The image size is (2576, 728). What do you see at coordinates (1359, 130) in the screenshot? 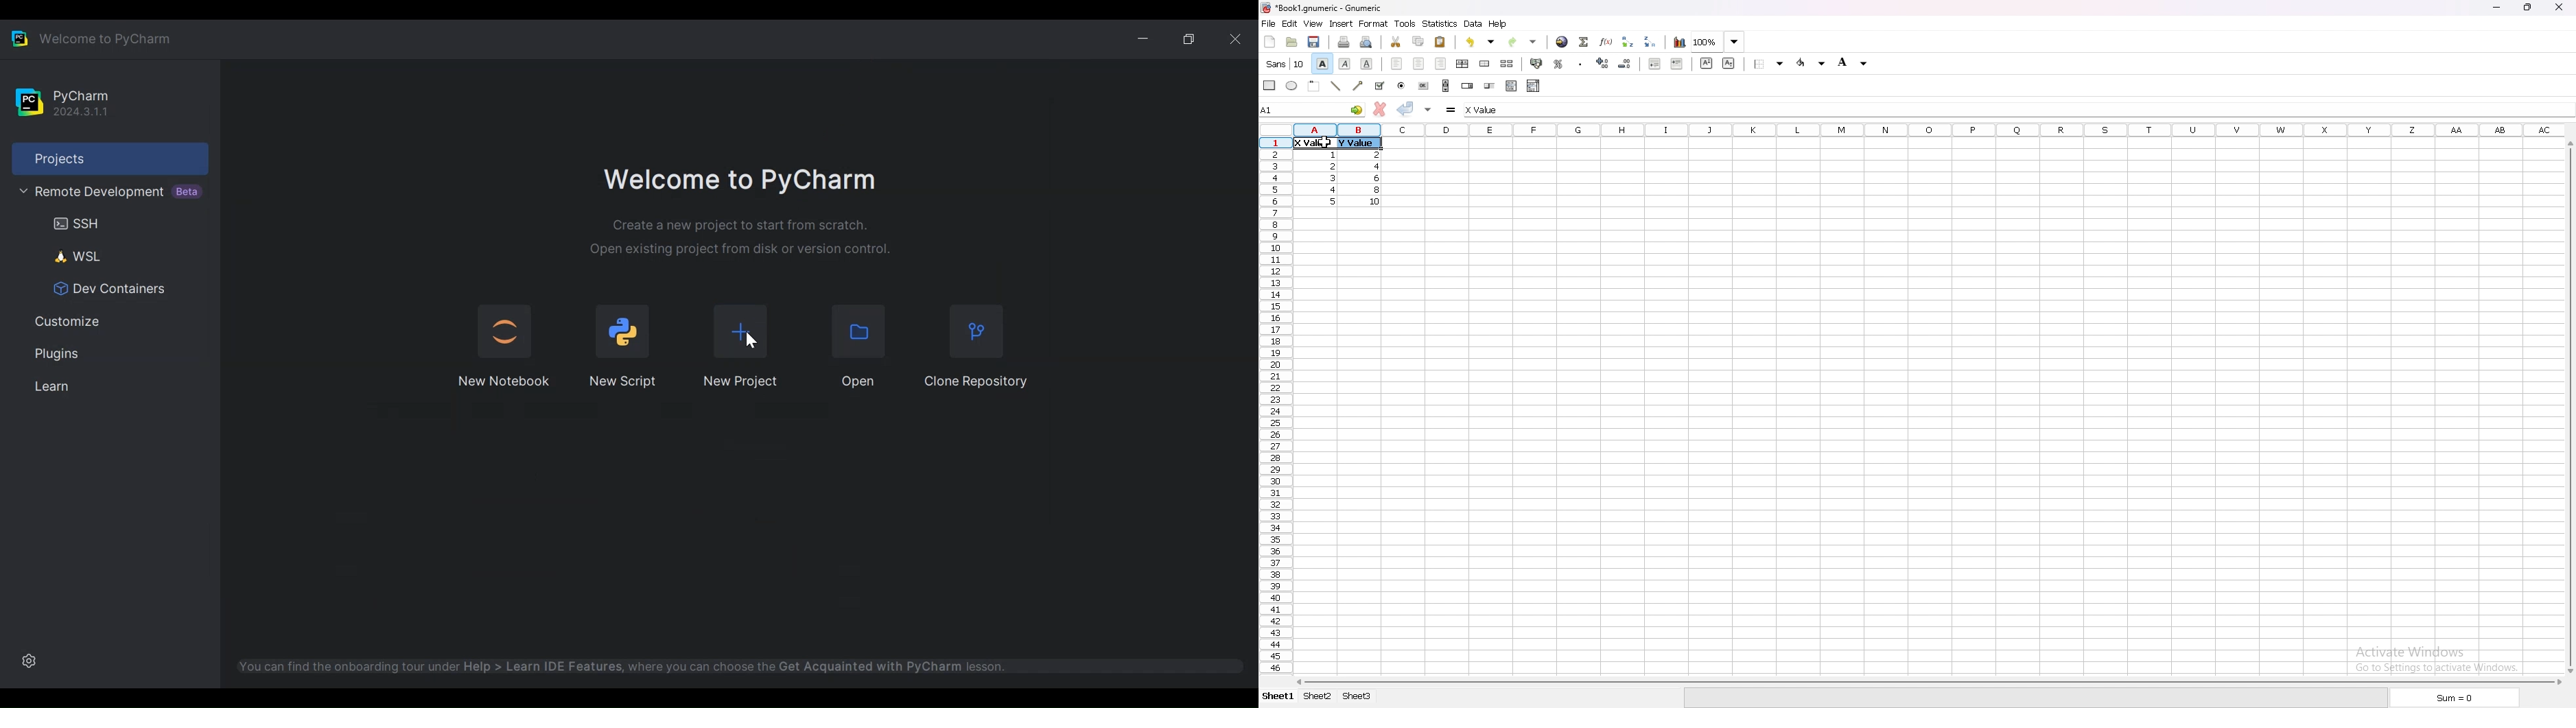
I see `selected cell column` at bounding box center [1359, 130].